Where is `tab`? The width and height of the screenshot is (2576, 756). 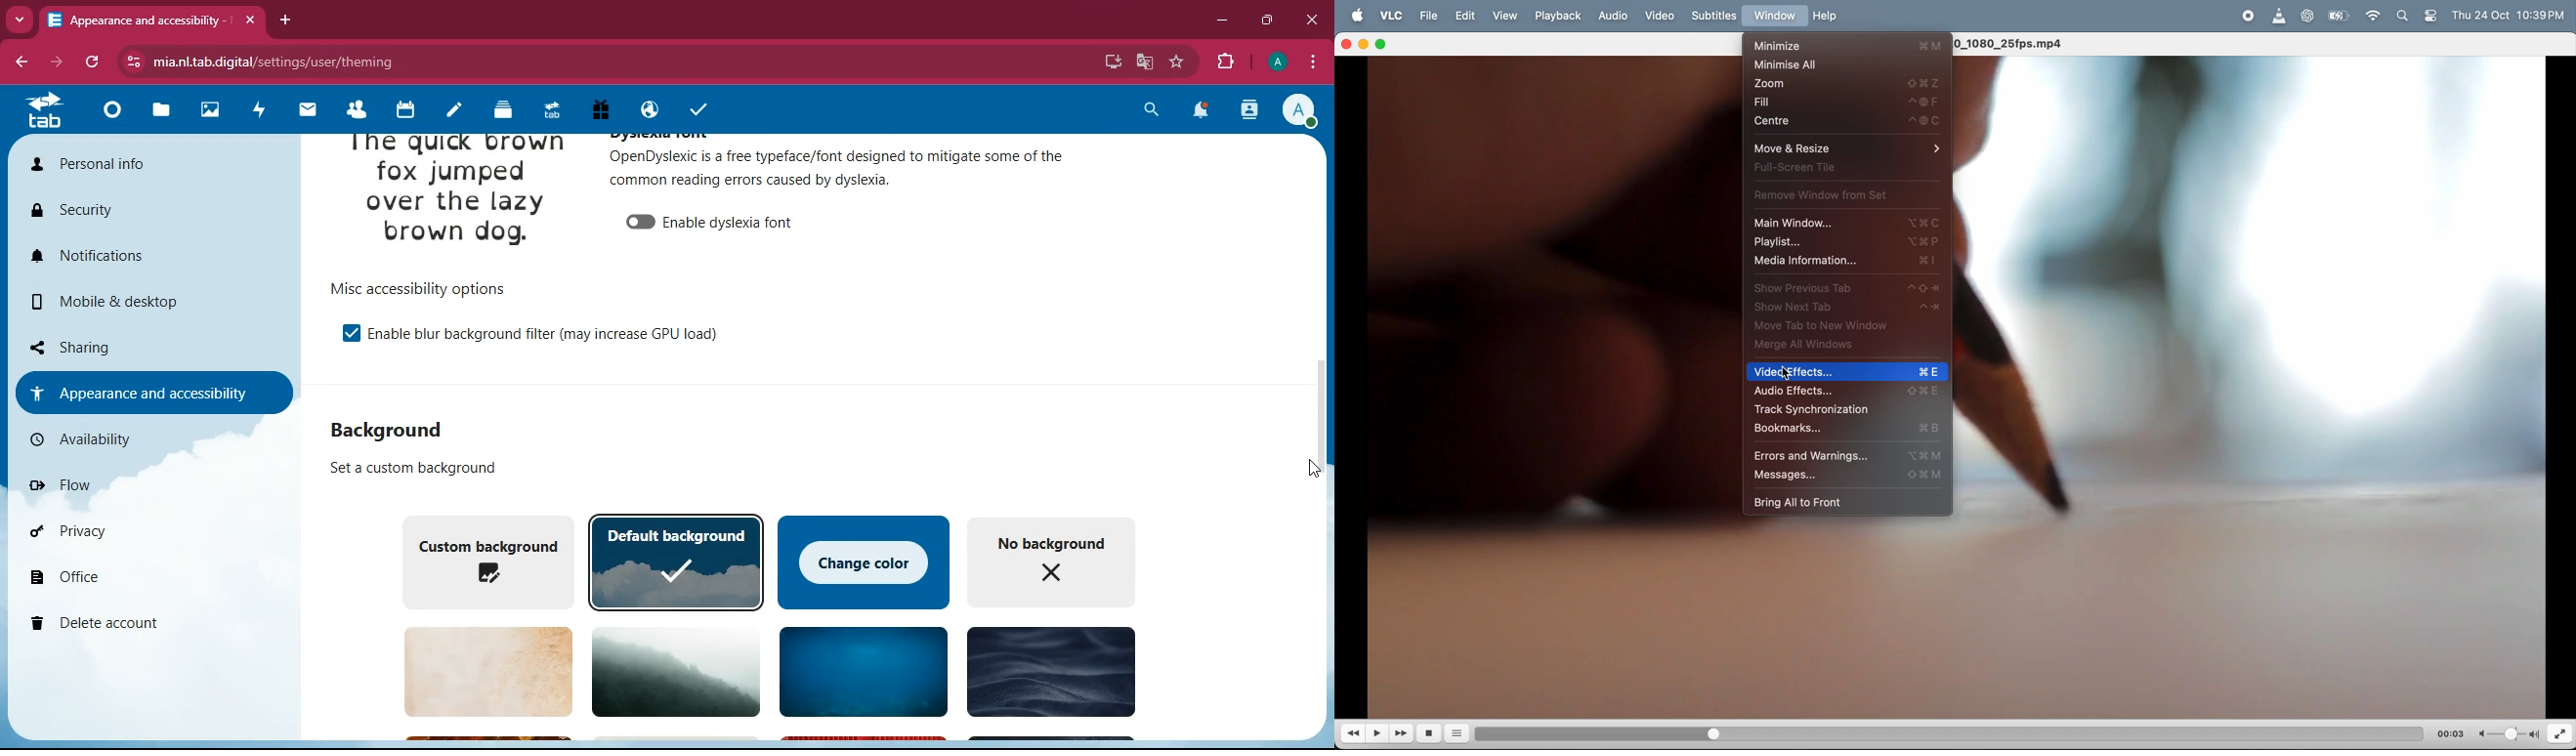 tab is located at coordinates (152, 20).